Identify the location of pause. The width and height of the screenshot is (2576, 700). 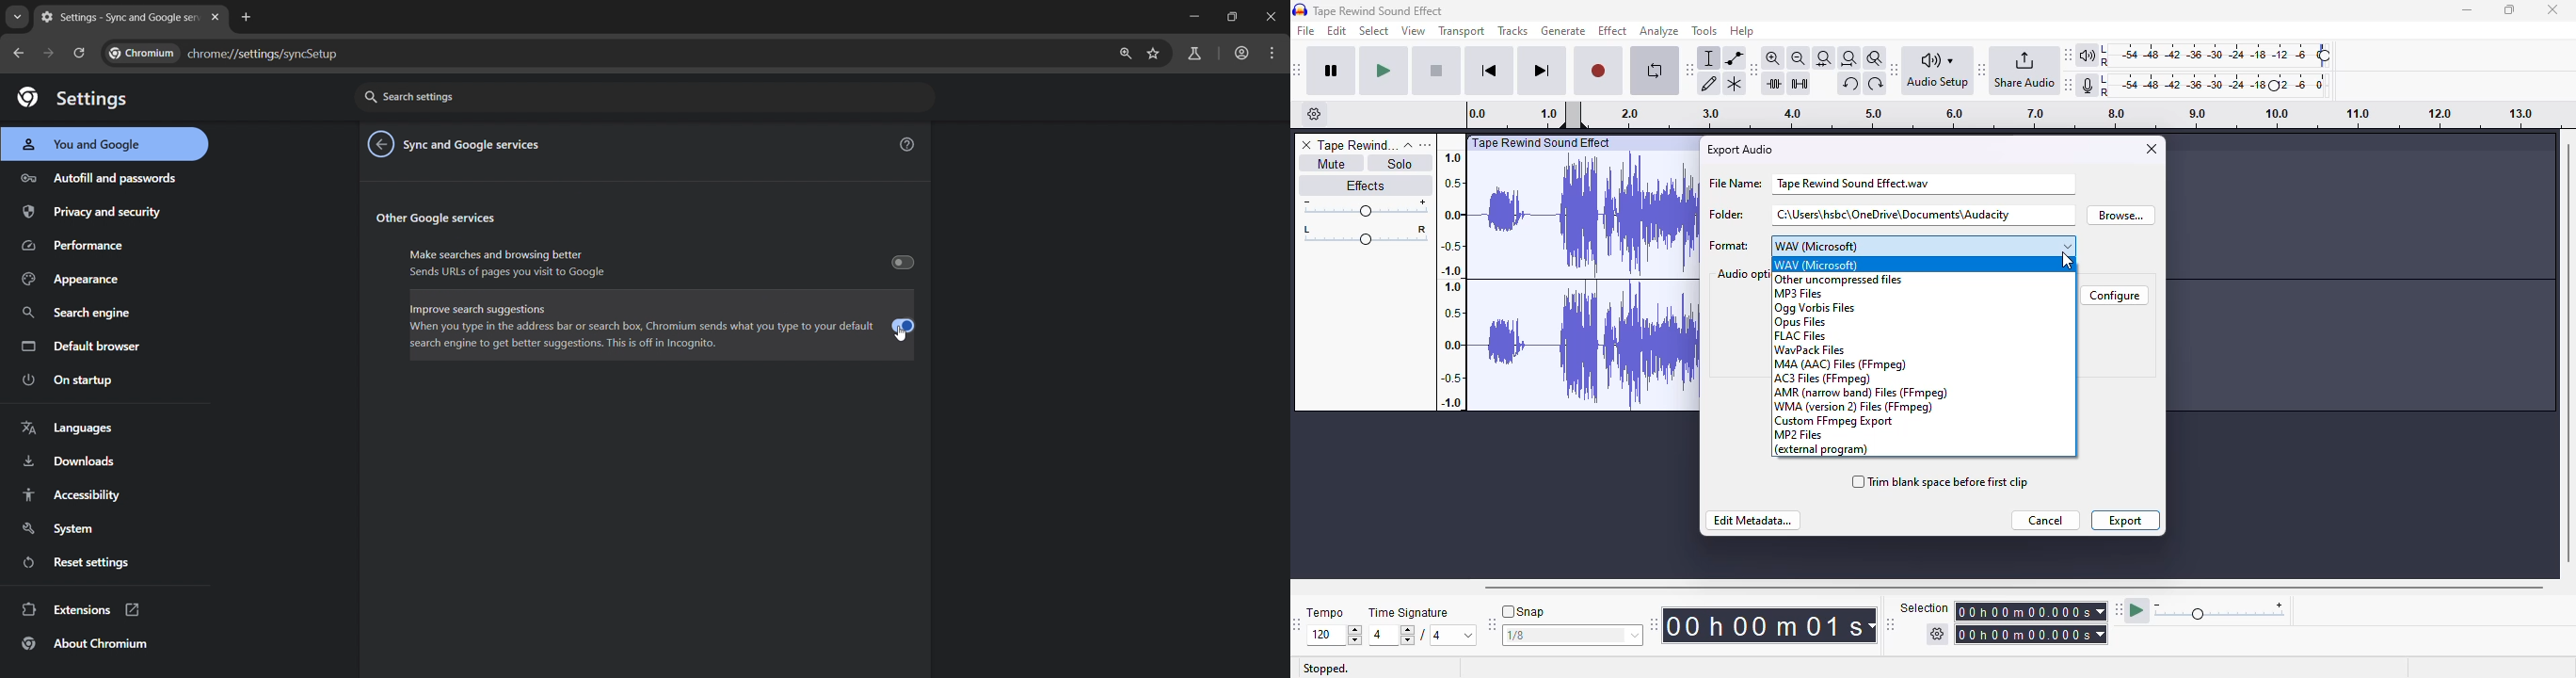
(1331, 72).